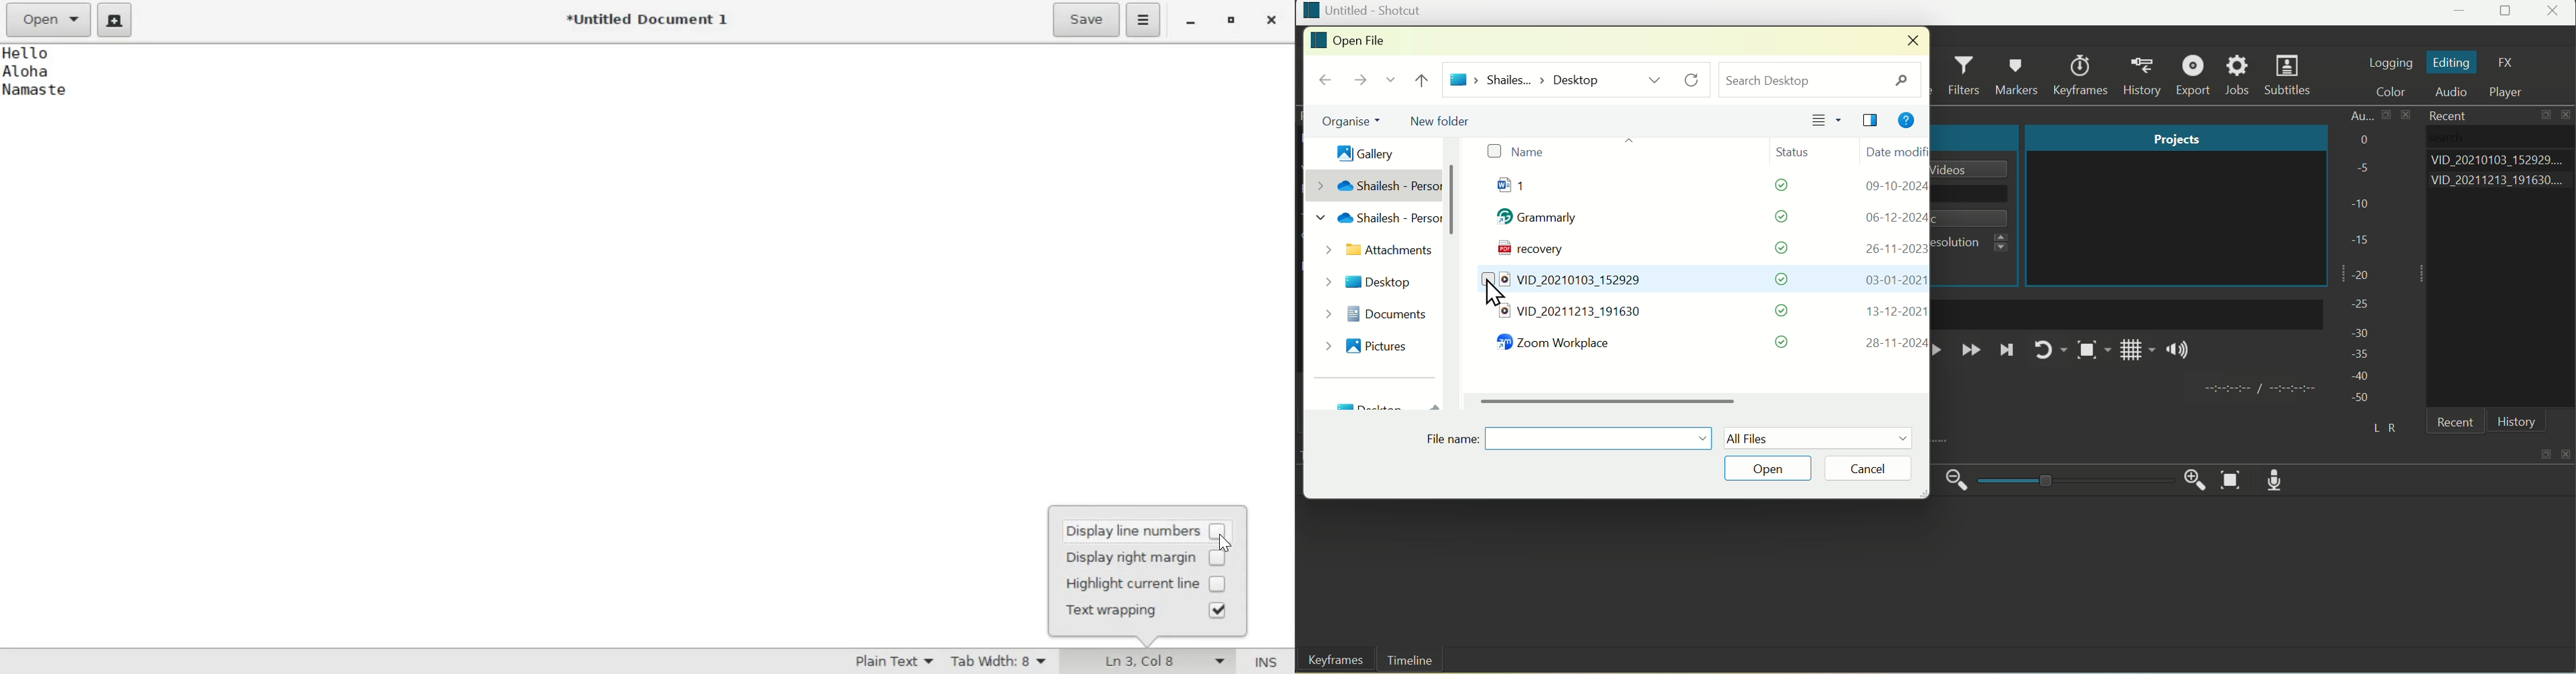 The width and height of the screenshot is (2576, 700). I want to click on Color, so click(2398, 92).